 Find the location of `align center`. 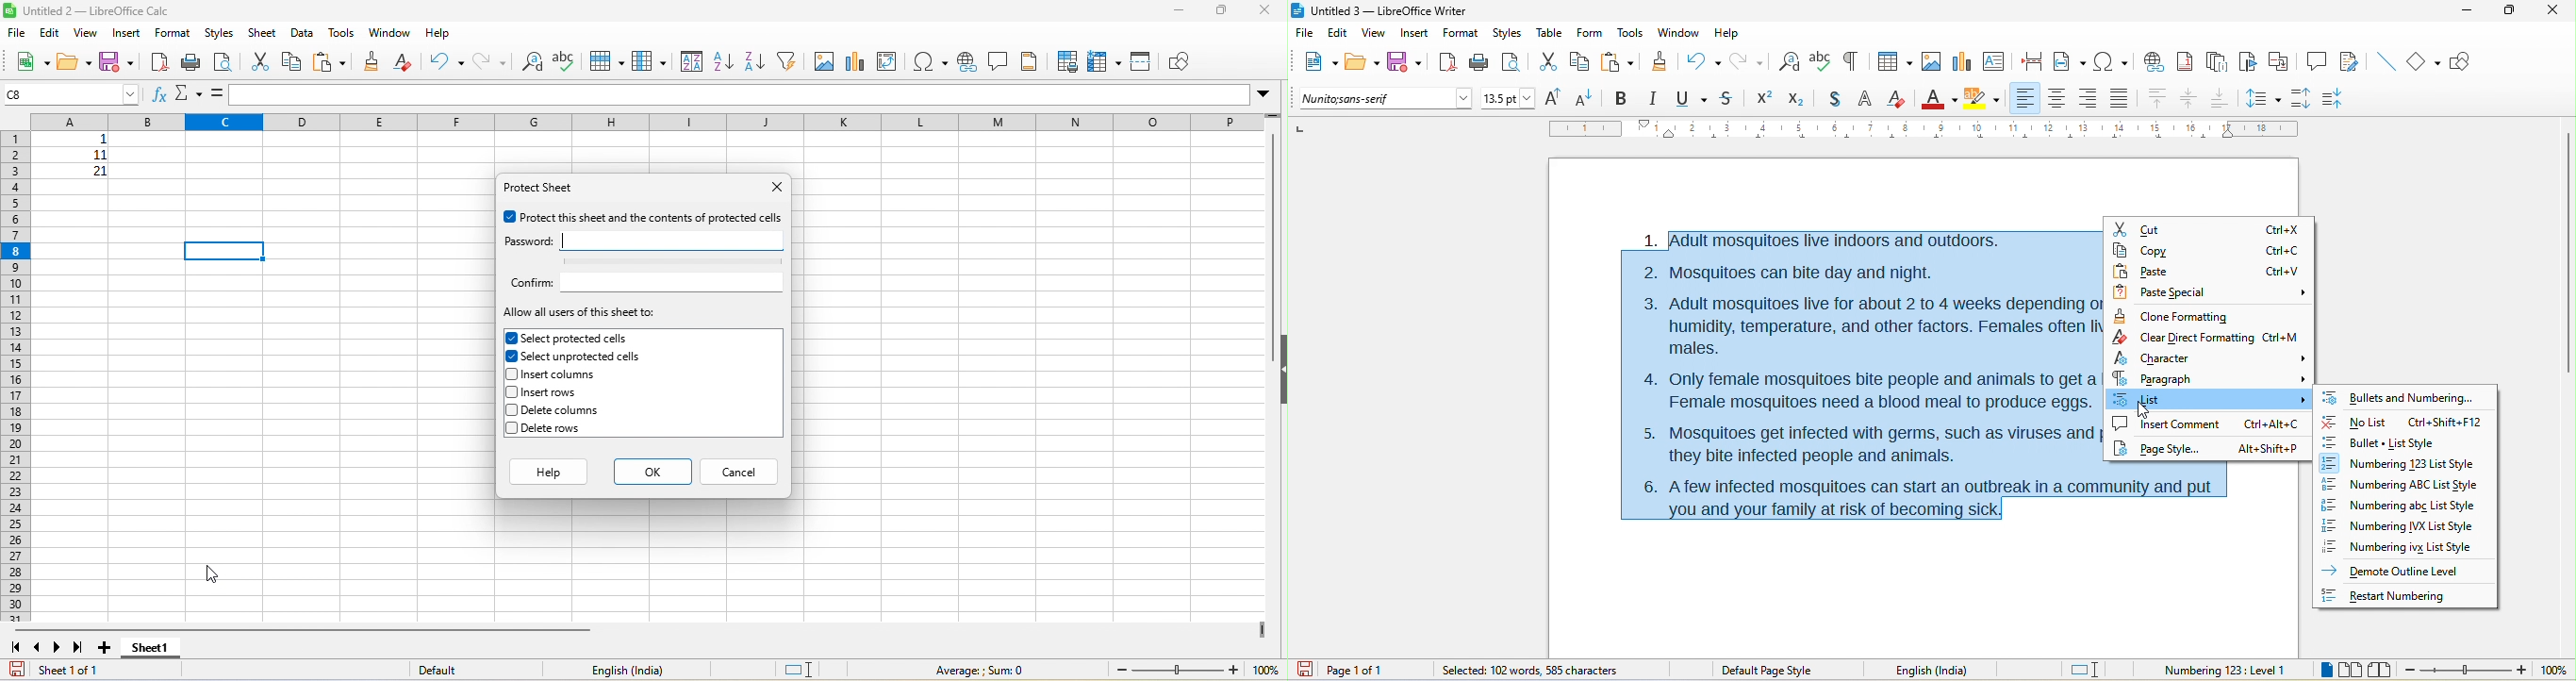

align center is located at coordinates (2189, 100).